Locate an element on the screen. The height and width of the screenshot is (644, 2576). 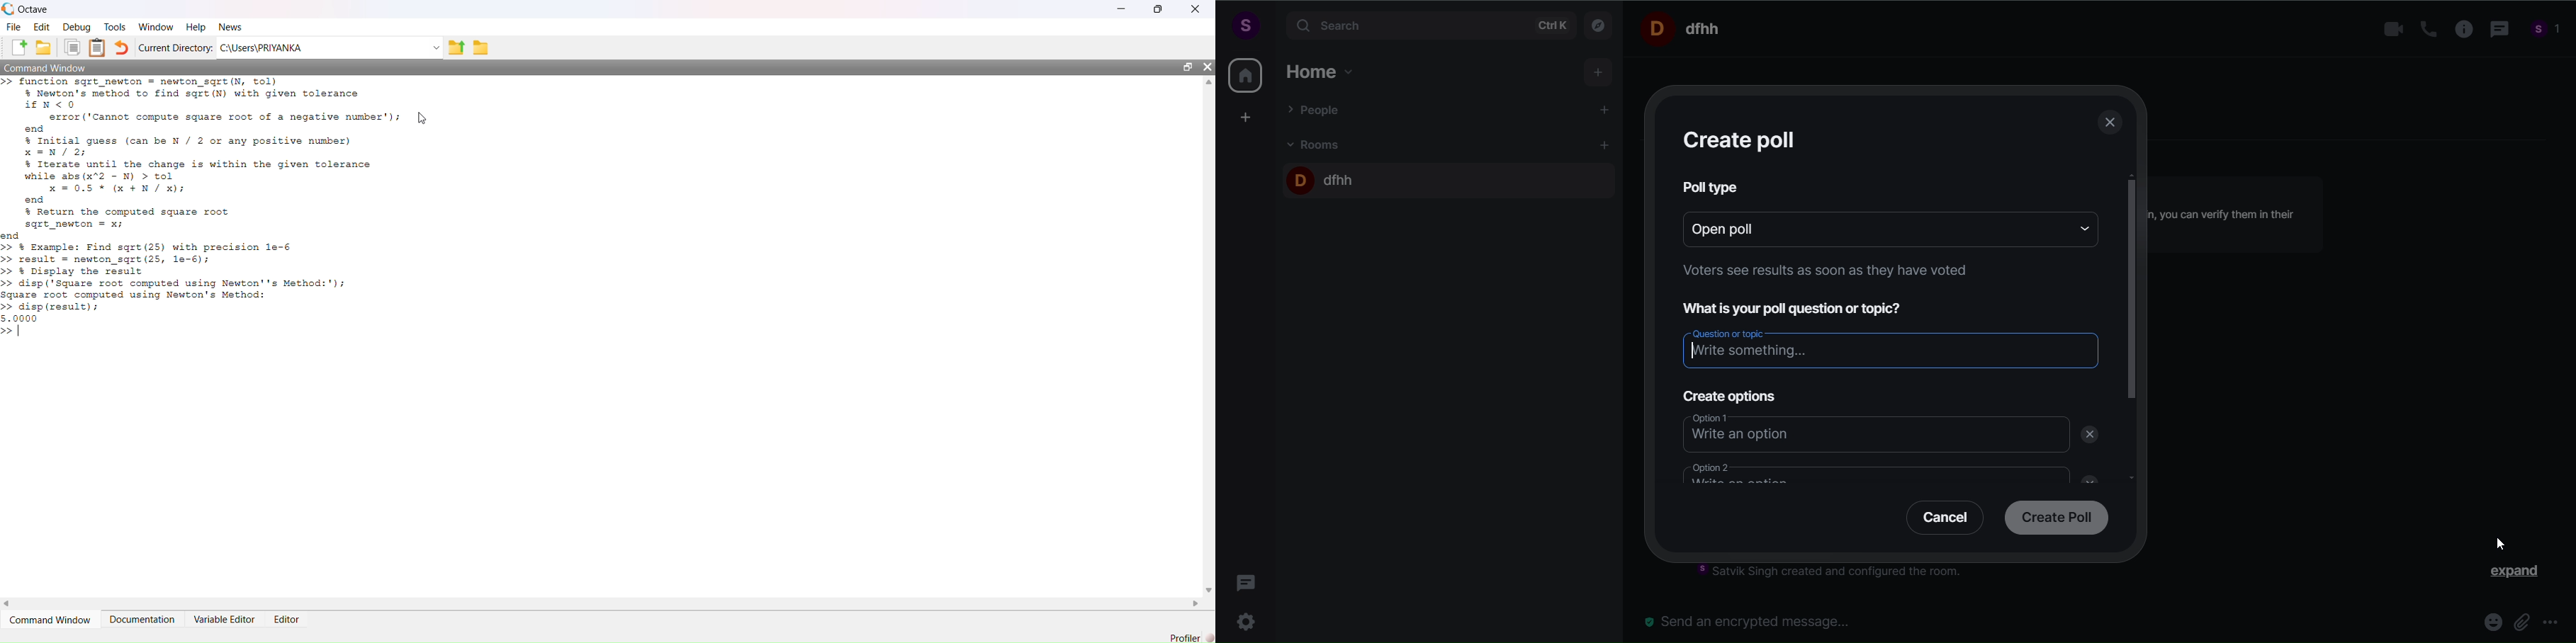
question is located at coordinates (1802, 307).